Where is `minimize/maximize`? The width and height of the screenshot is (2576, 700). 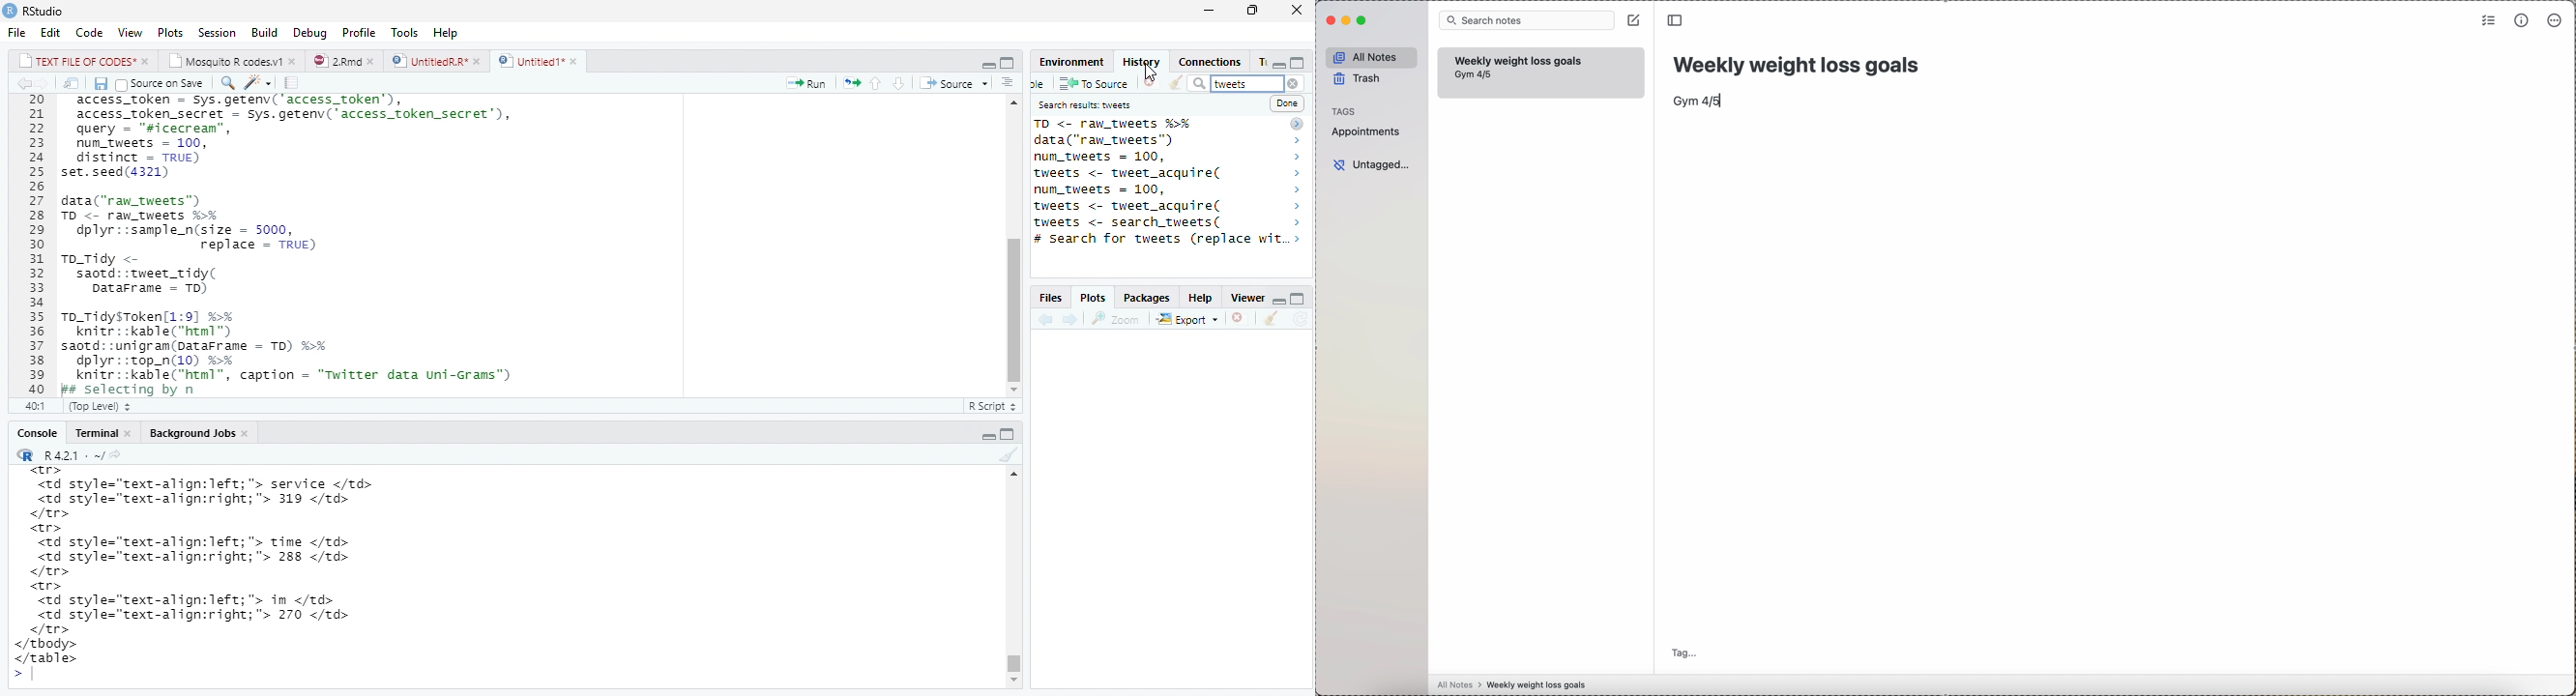 minimize/maximize is located at coordinates (1294, 59).